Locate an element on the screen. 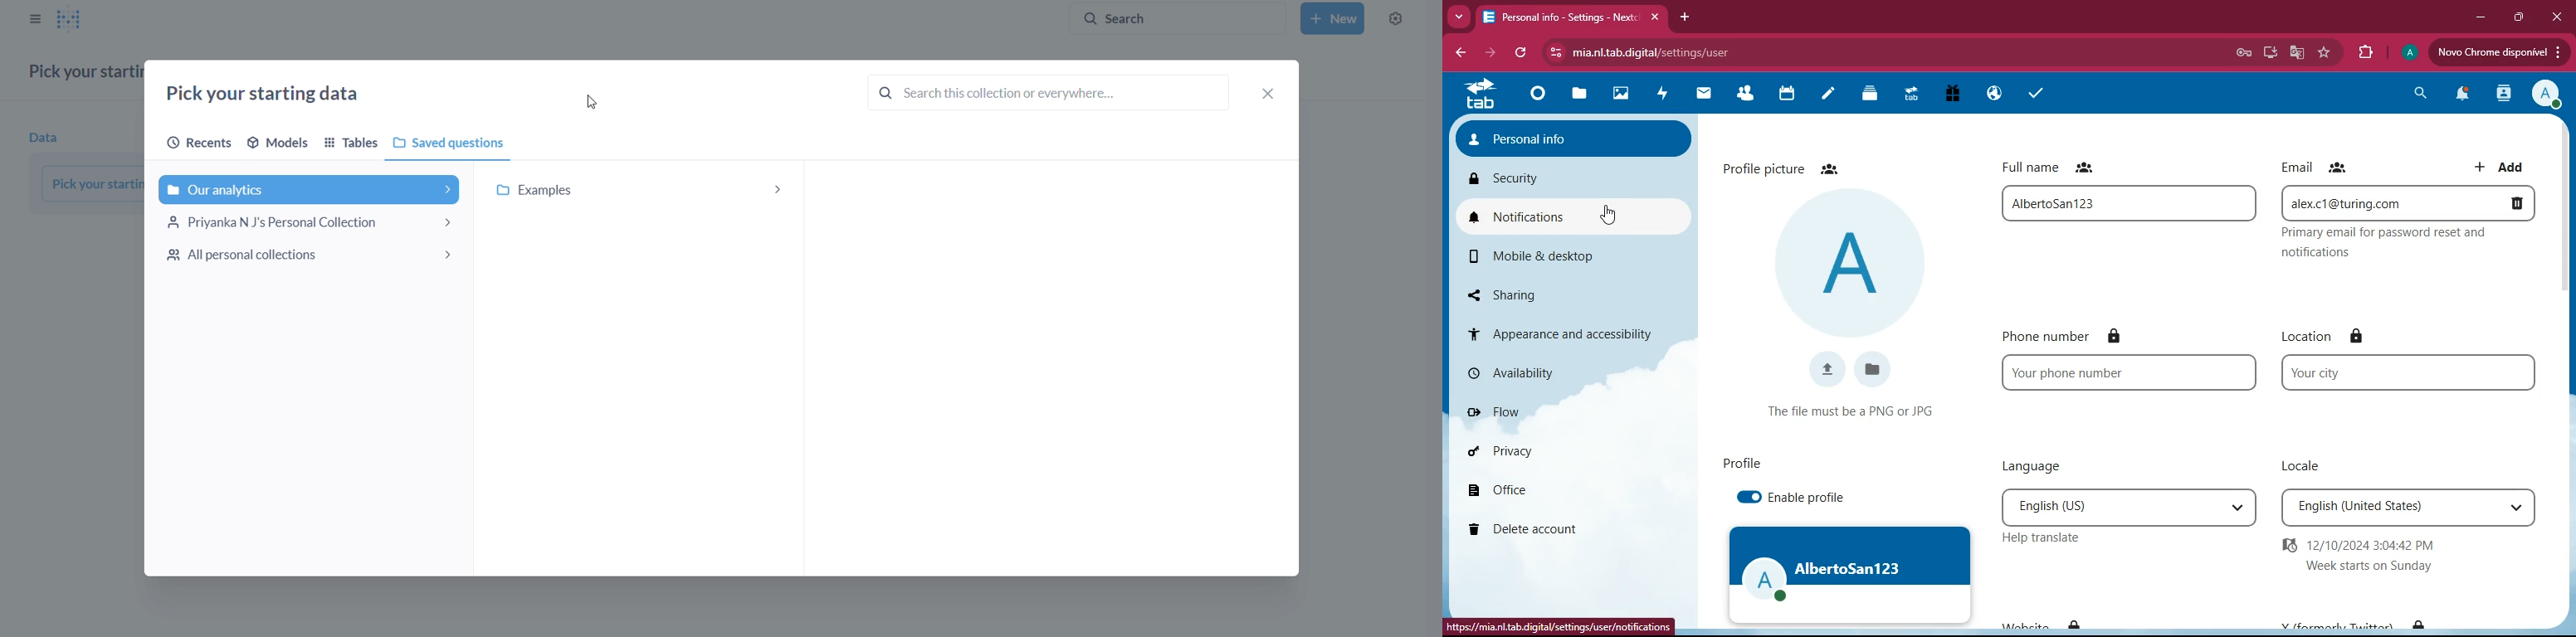 The width and height of the screenshot is (2576, 644). refresh is located at coordinates (1520, 53).